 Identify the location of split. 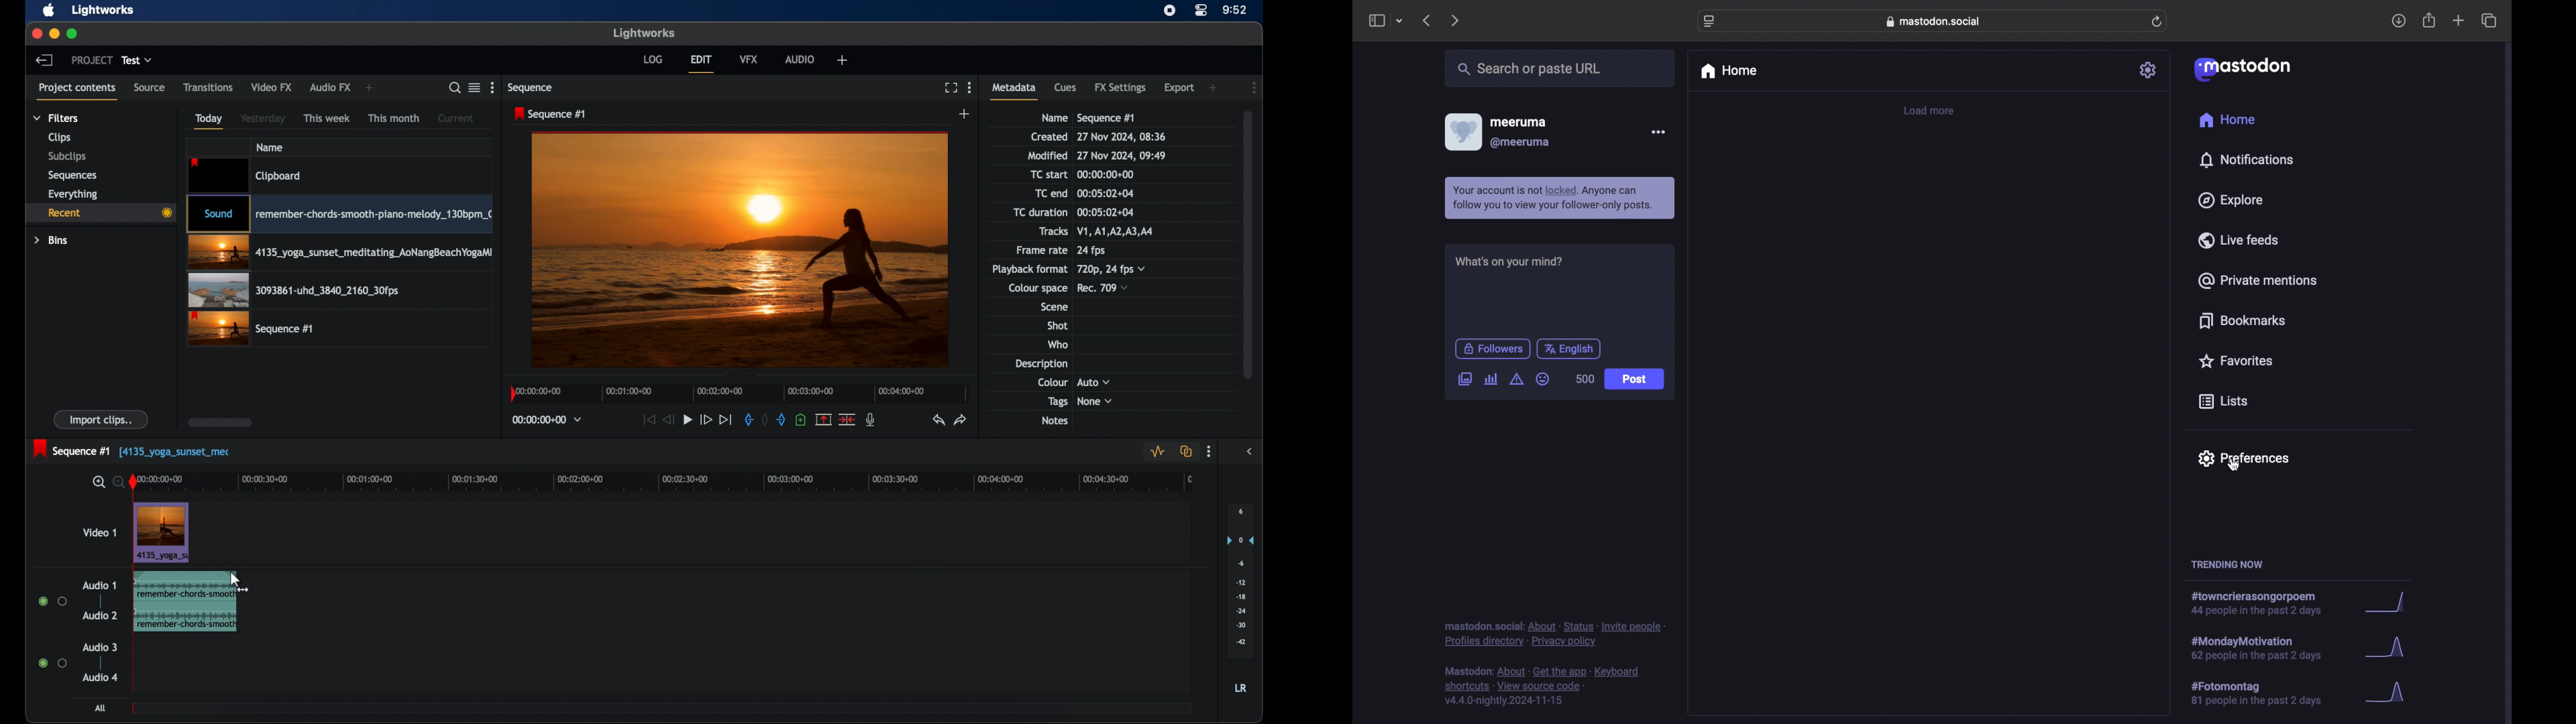
(847, 418).